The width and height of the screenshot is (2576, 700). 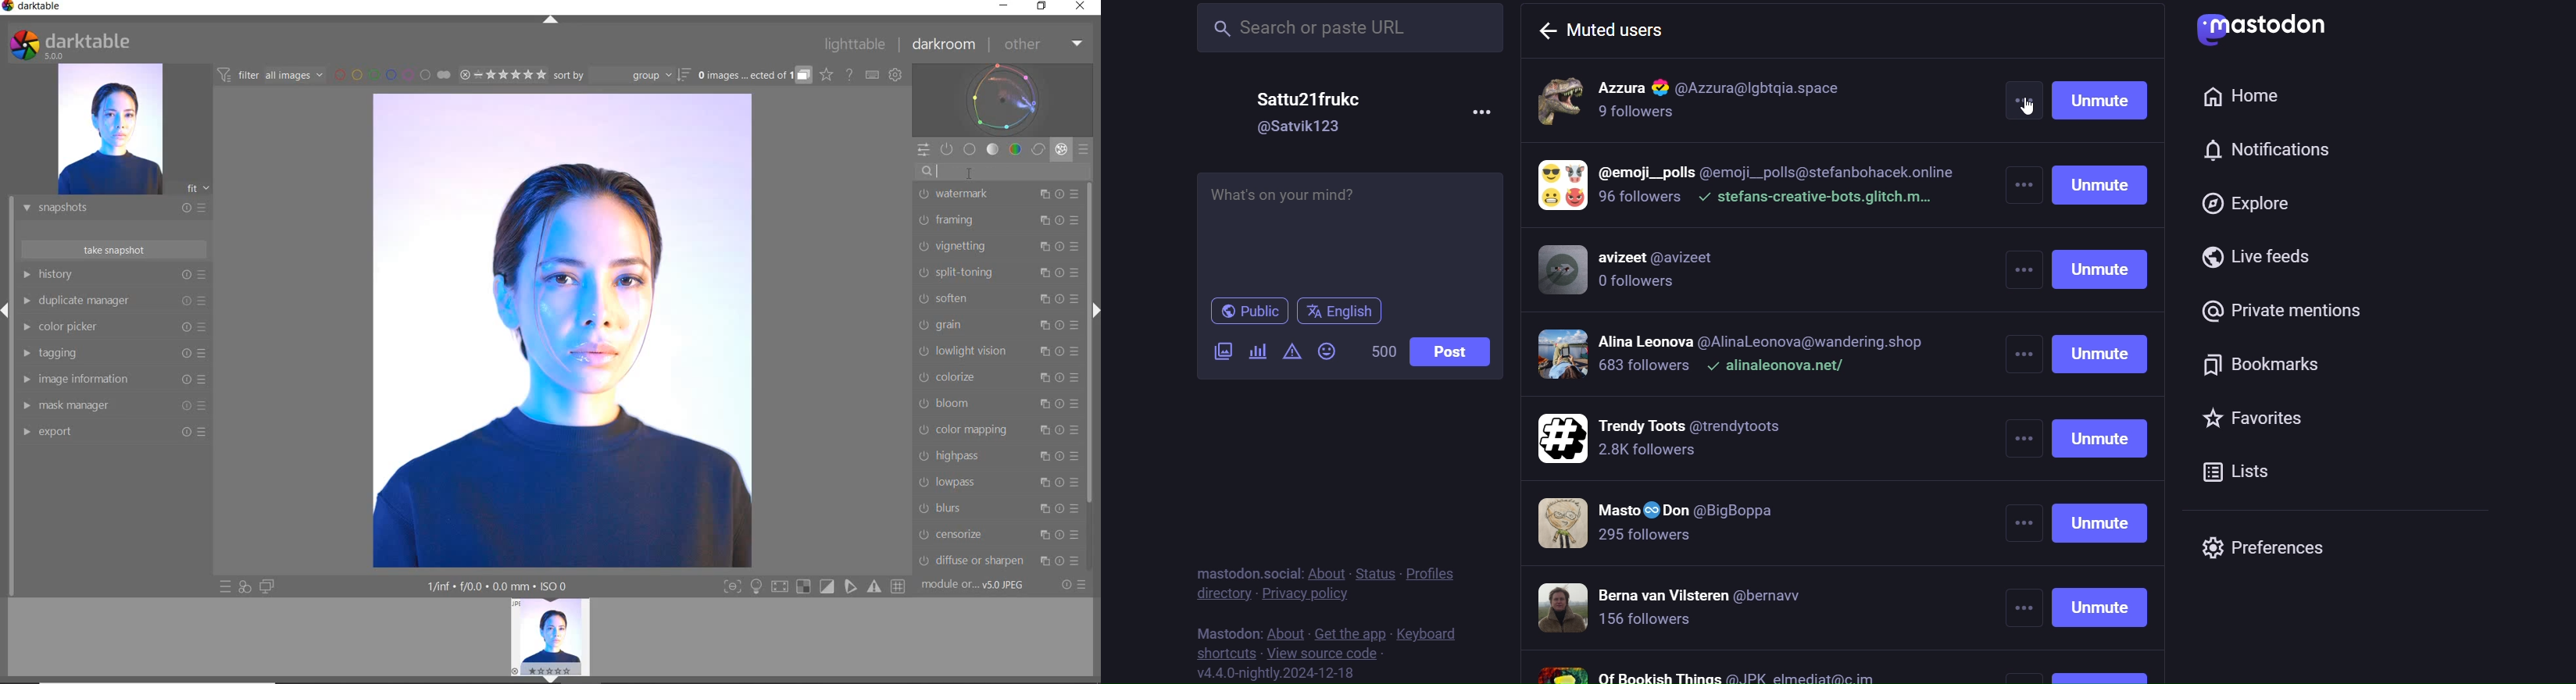 What do you see at coordinates (267, 586) in the screenshot?
I see `DISPLAY A SECOND DARKROOM IMAGE WINDOW` at bounding box center [267, 586].